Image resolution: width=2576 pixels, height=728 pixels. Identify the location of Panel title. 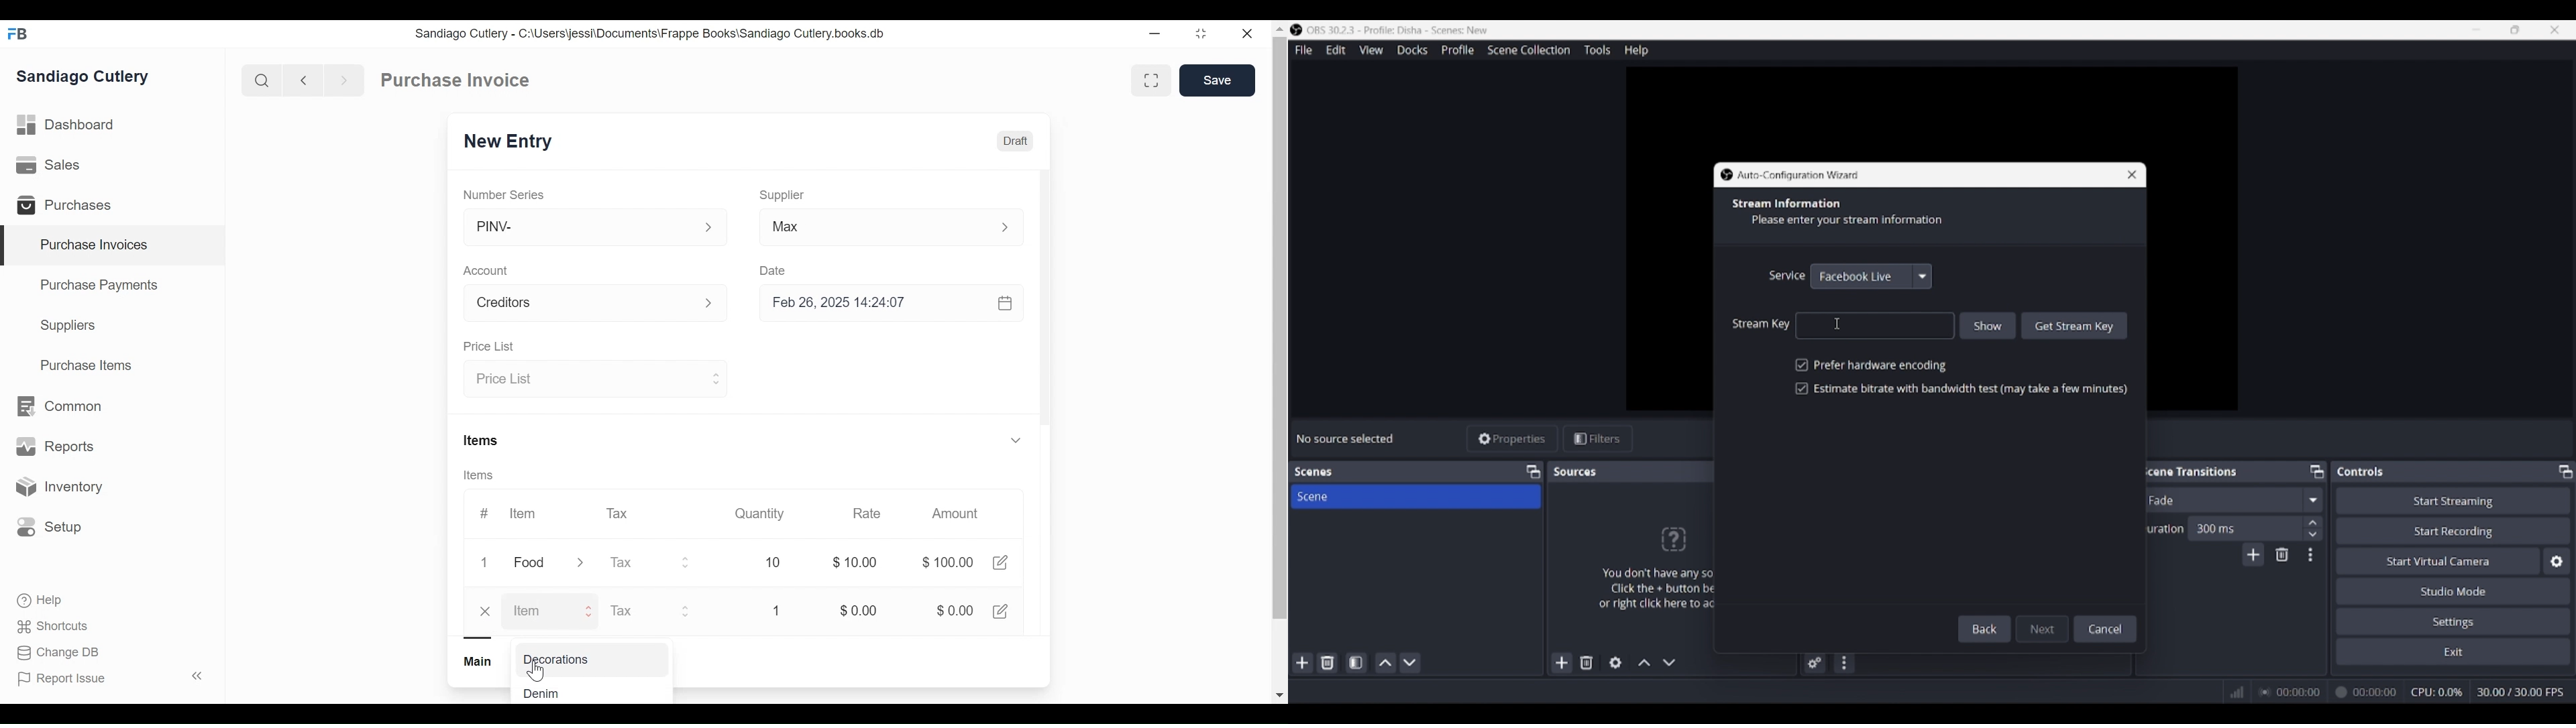
(2361, 471).